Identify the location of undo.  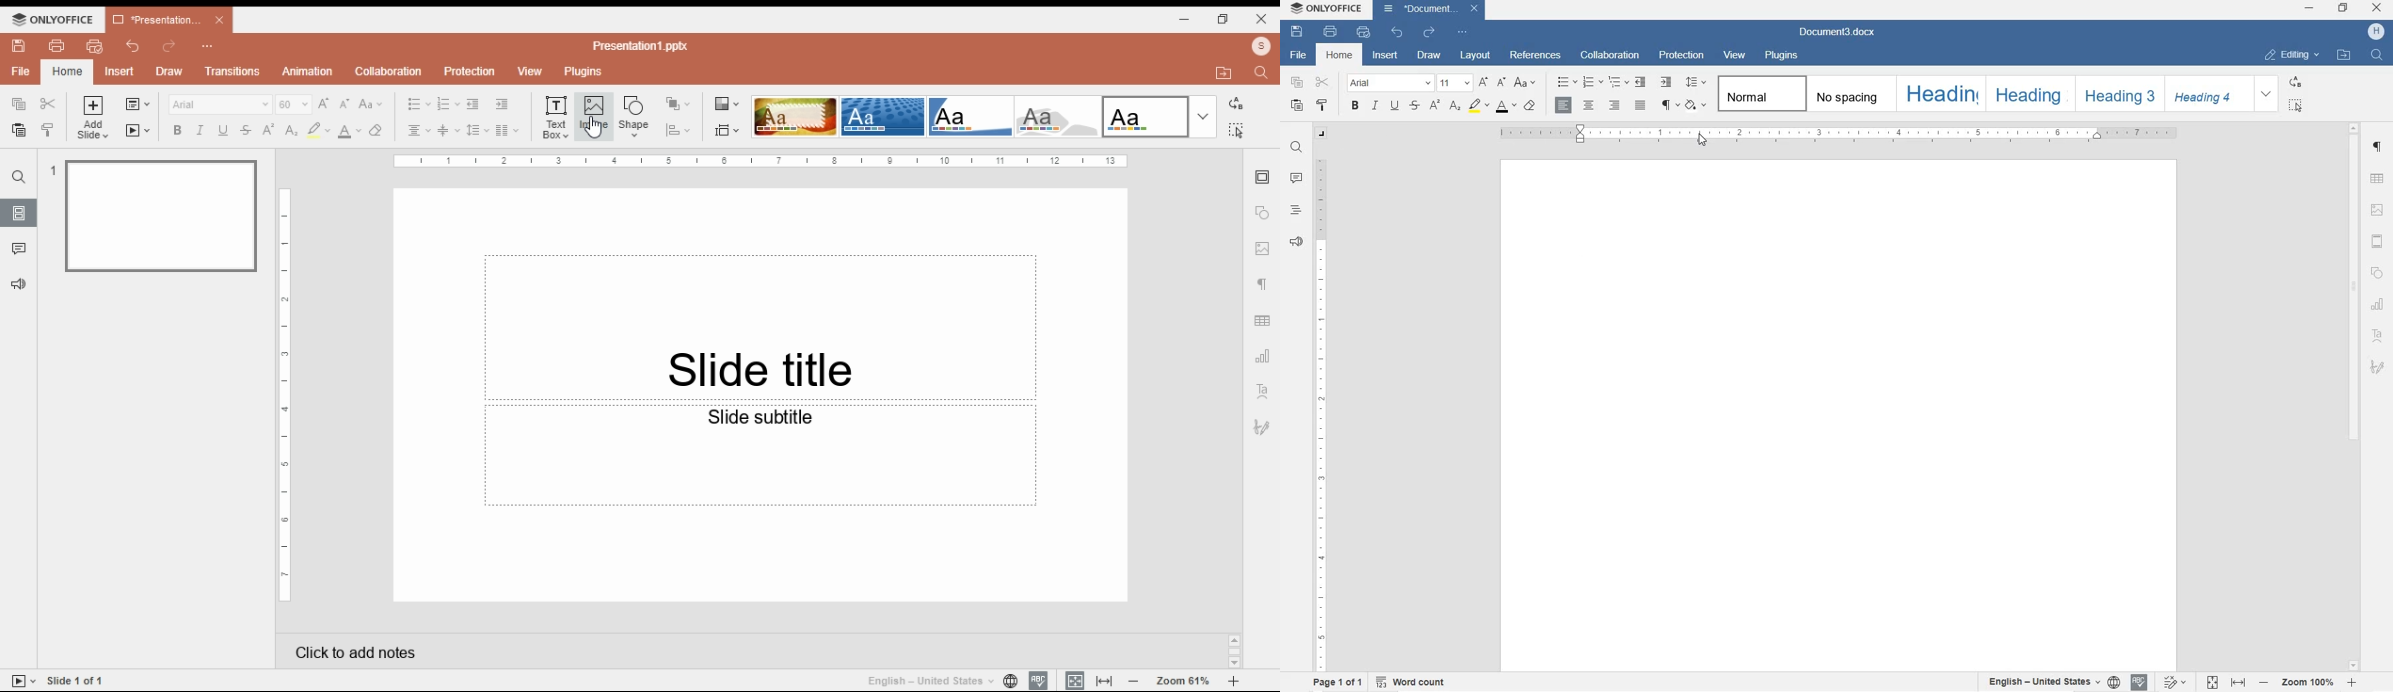
(132, 47).